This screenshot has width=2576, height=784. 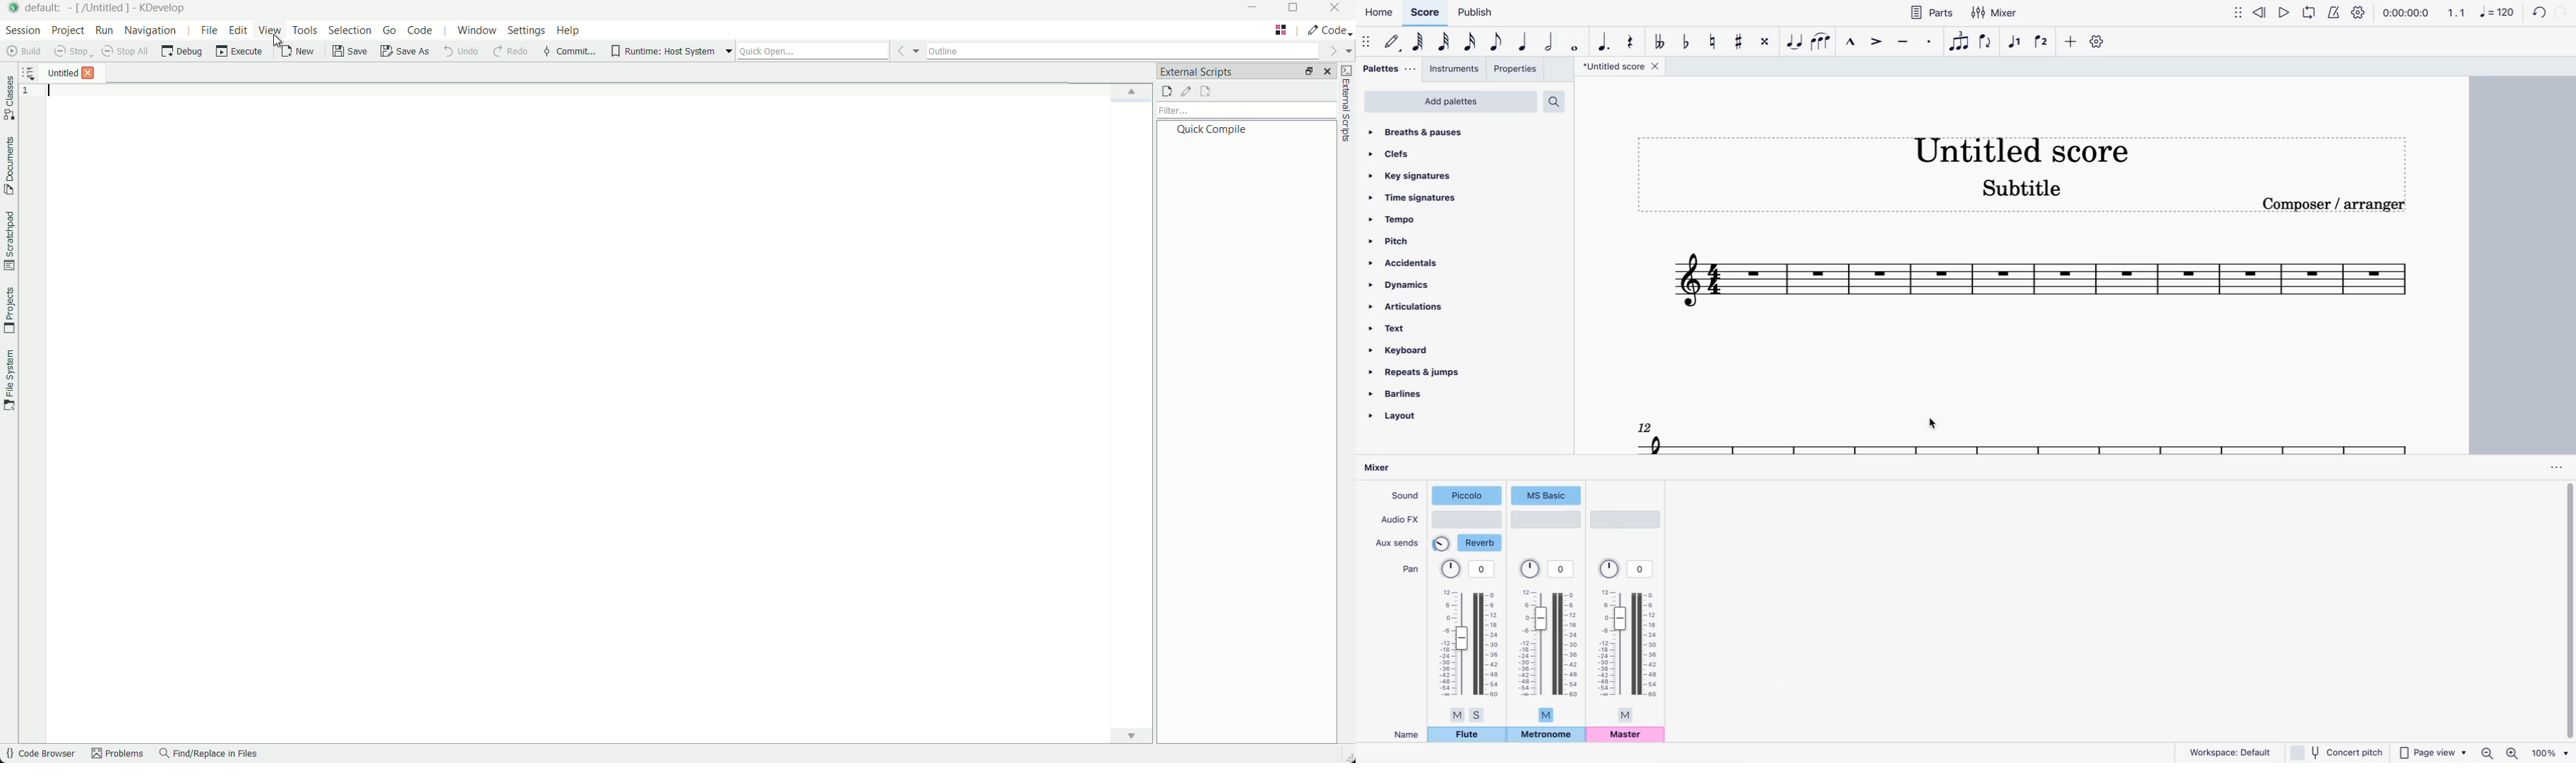 What do you see at coordinates (1390, 71) in the screenshot?
I see `palettes` at bounding box center [1390, 71].